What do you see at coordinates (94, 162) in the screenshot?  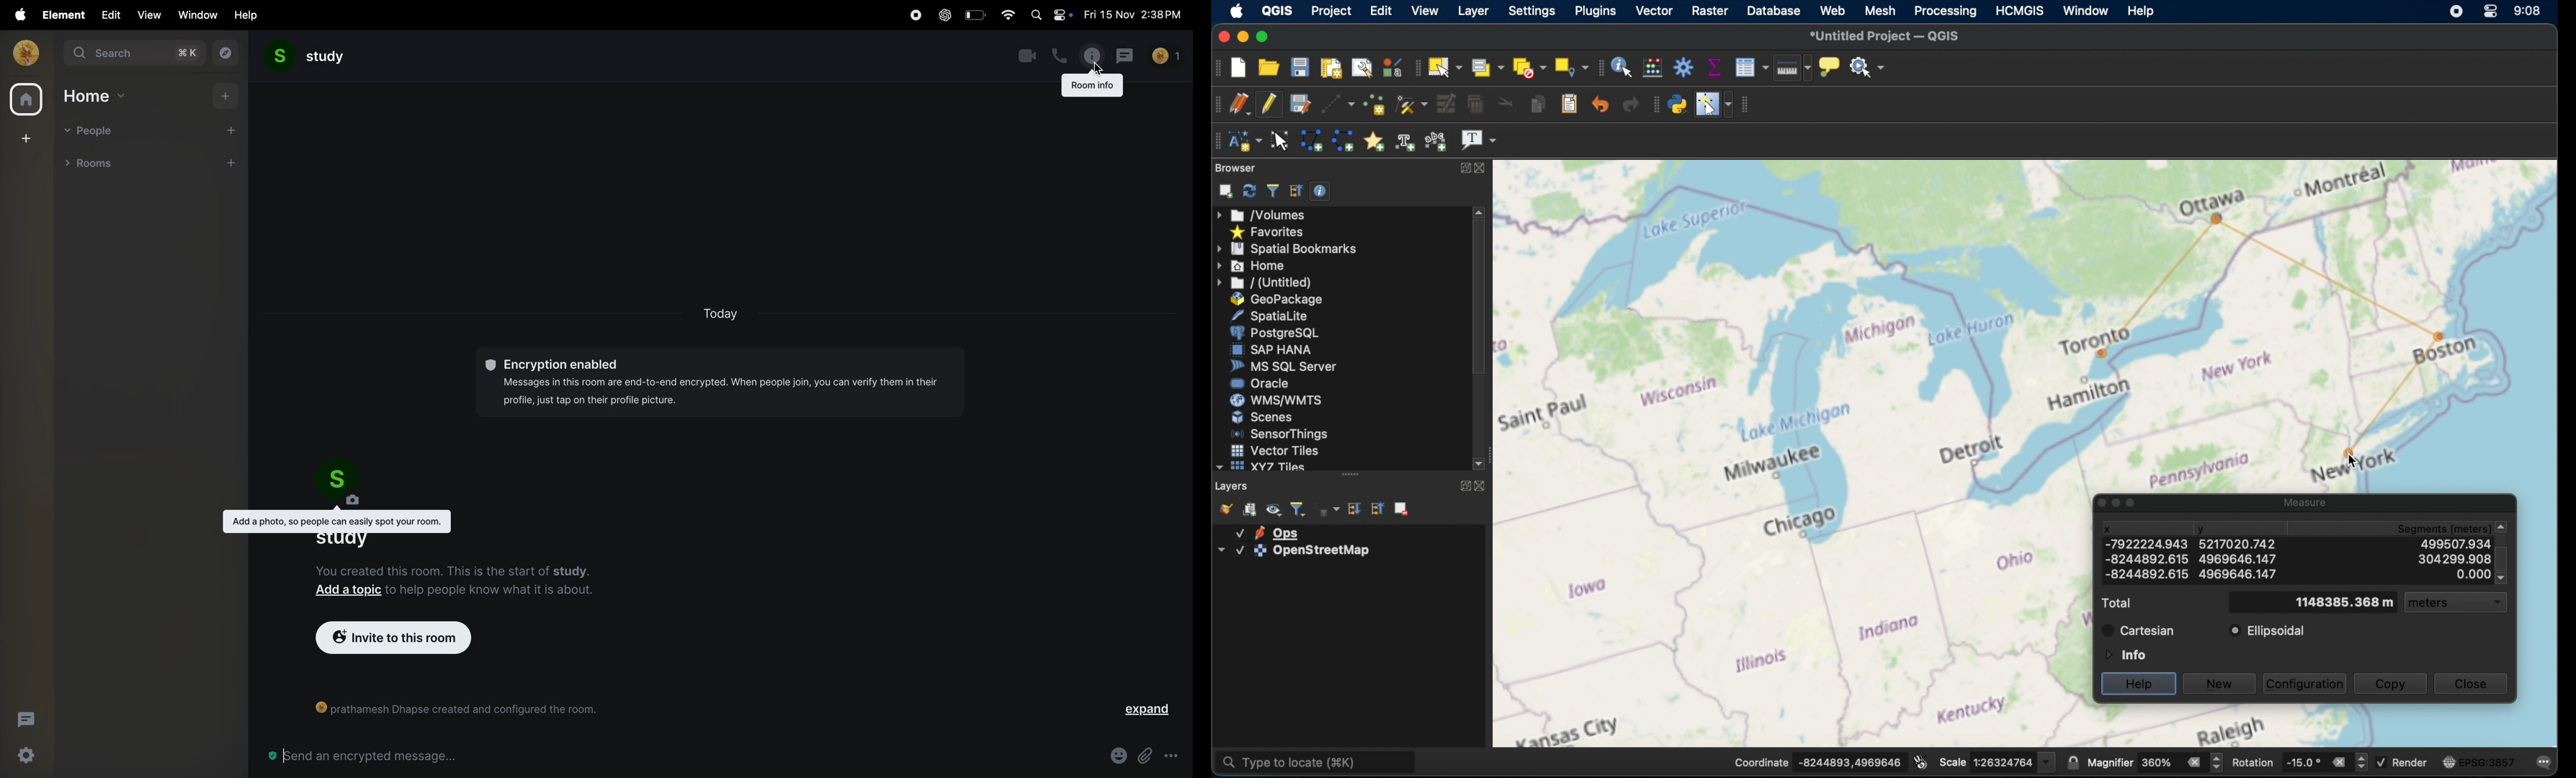 I see `rooms` at bounding box center [94, 162].